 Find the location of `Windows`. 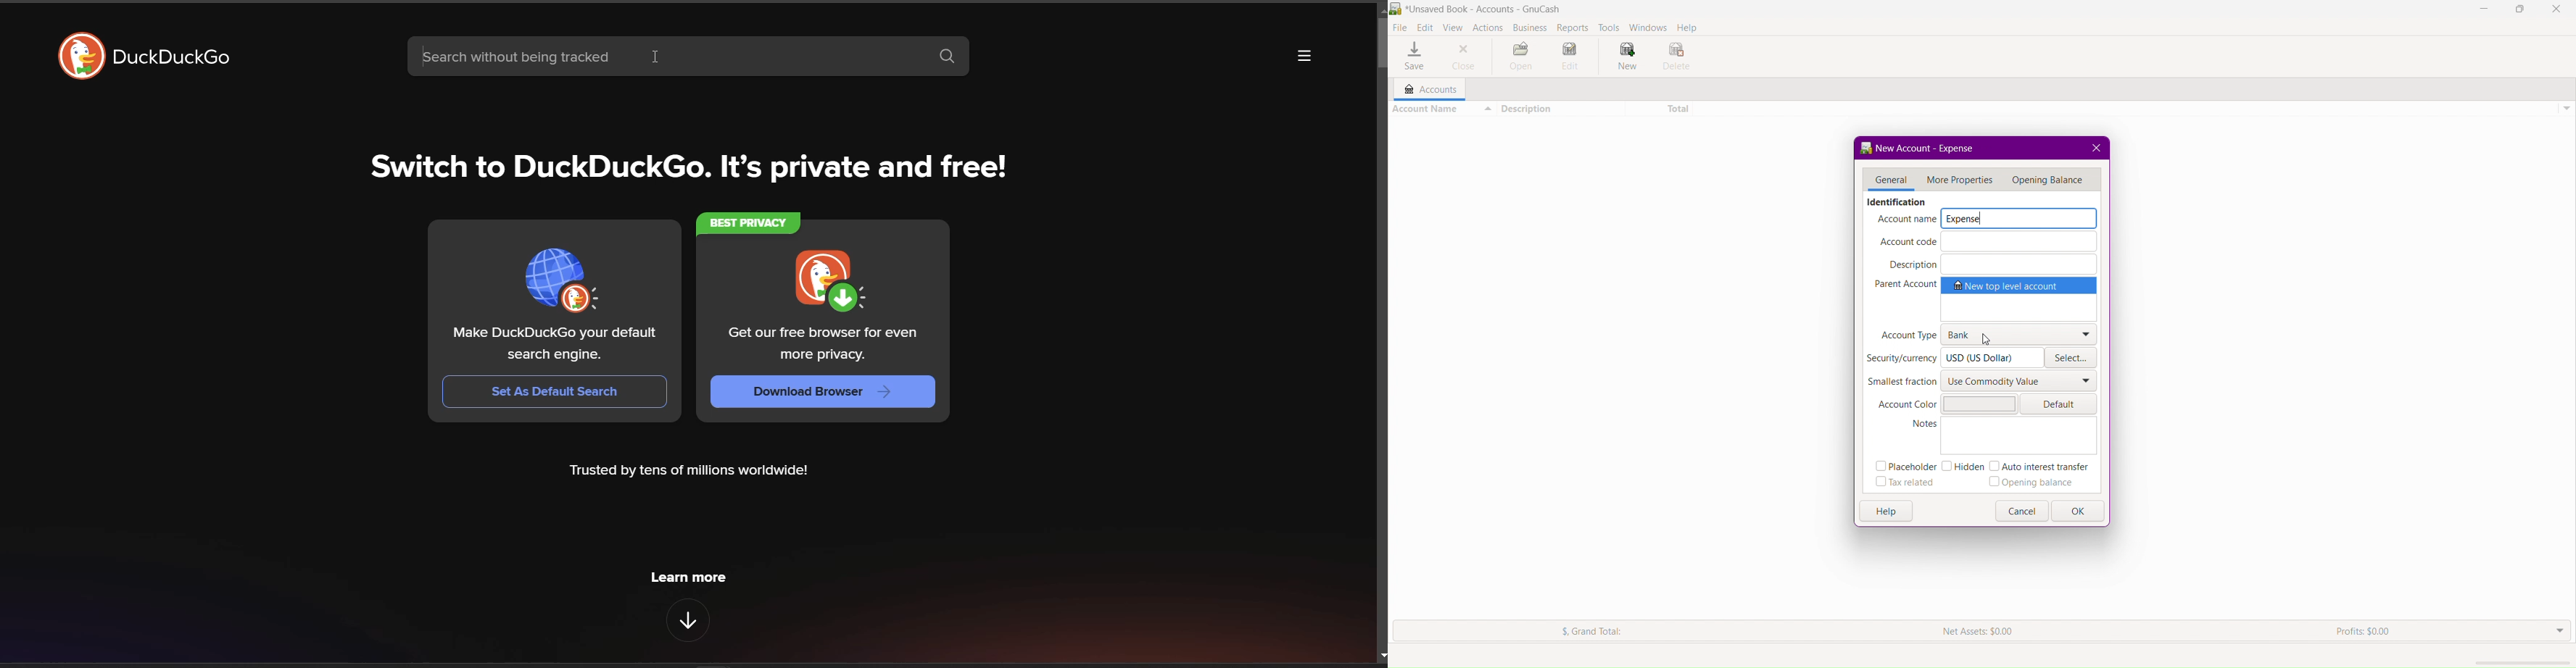

Windows is located at coordinates (1648, 26).